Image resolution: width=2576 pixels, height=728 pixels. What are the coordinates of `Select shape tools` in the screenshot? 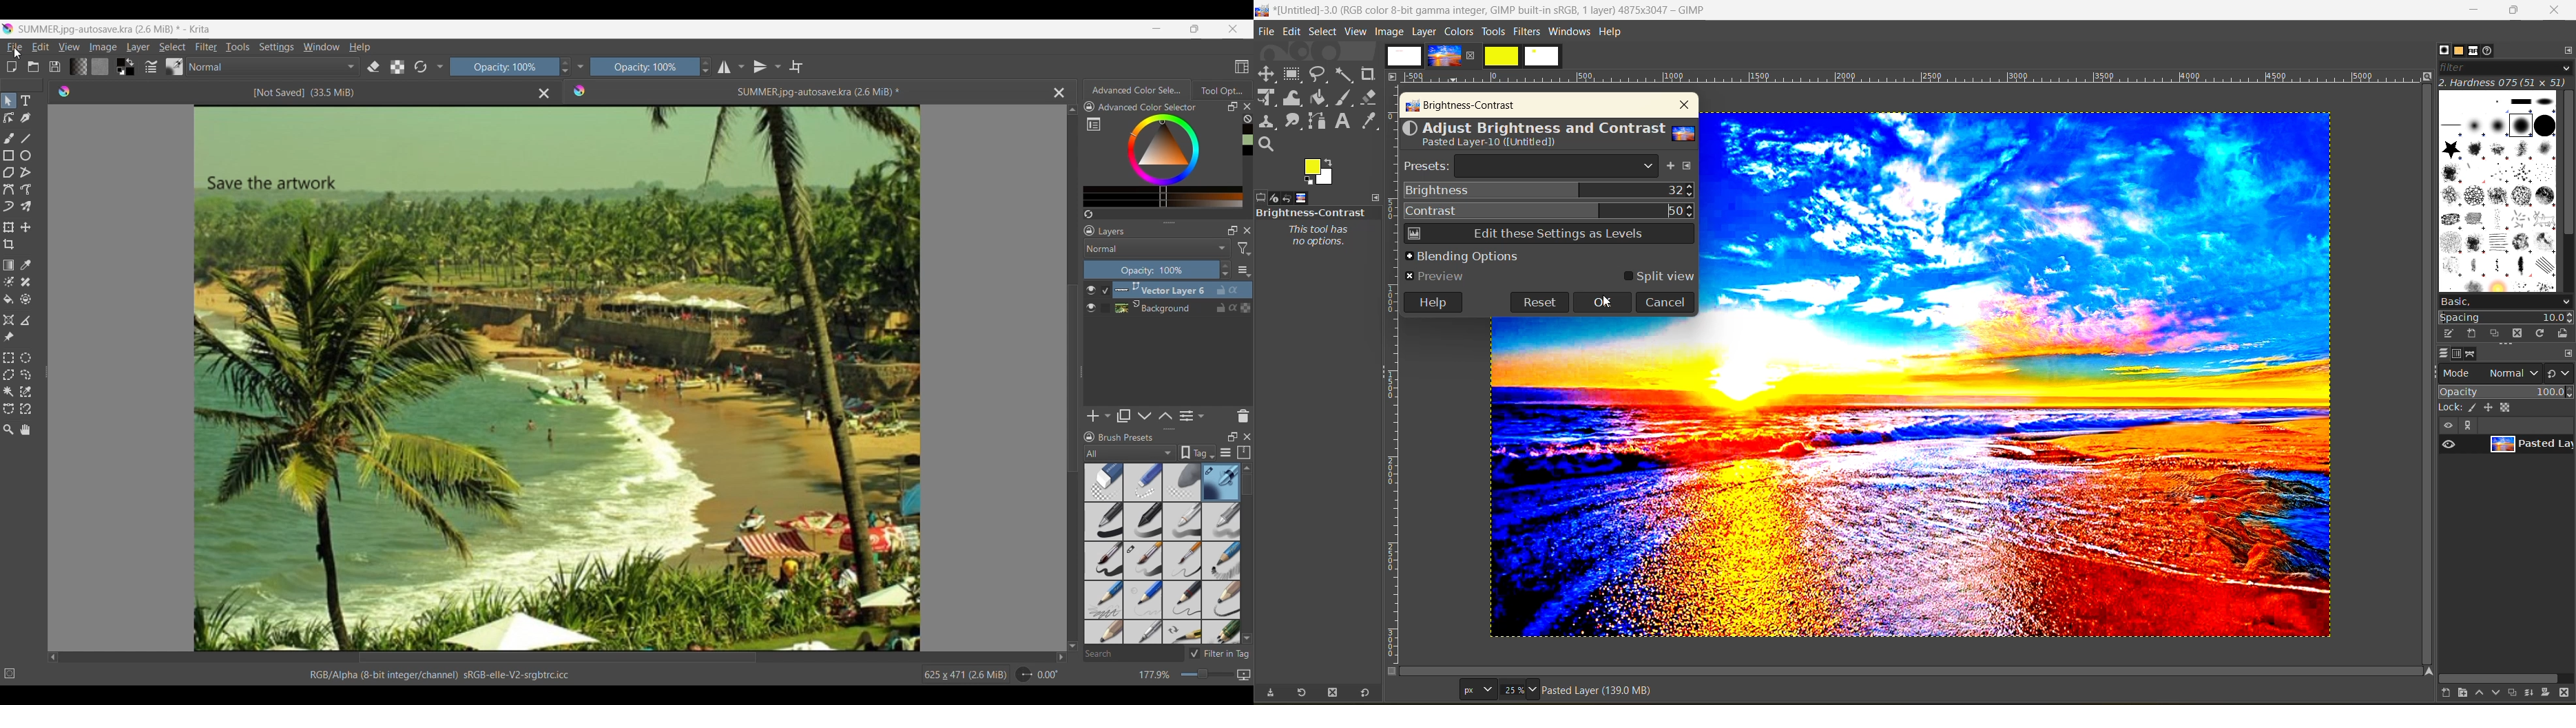 It's located at (9, 101).